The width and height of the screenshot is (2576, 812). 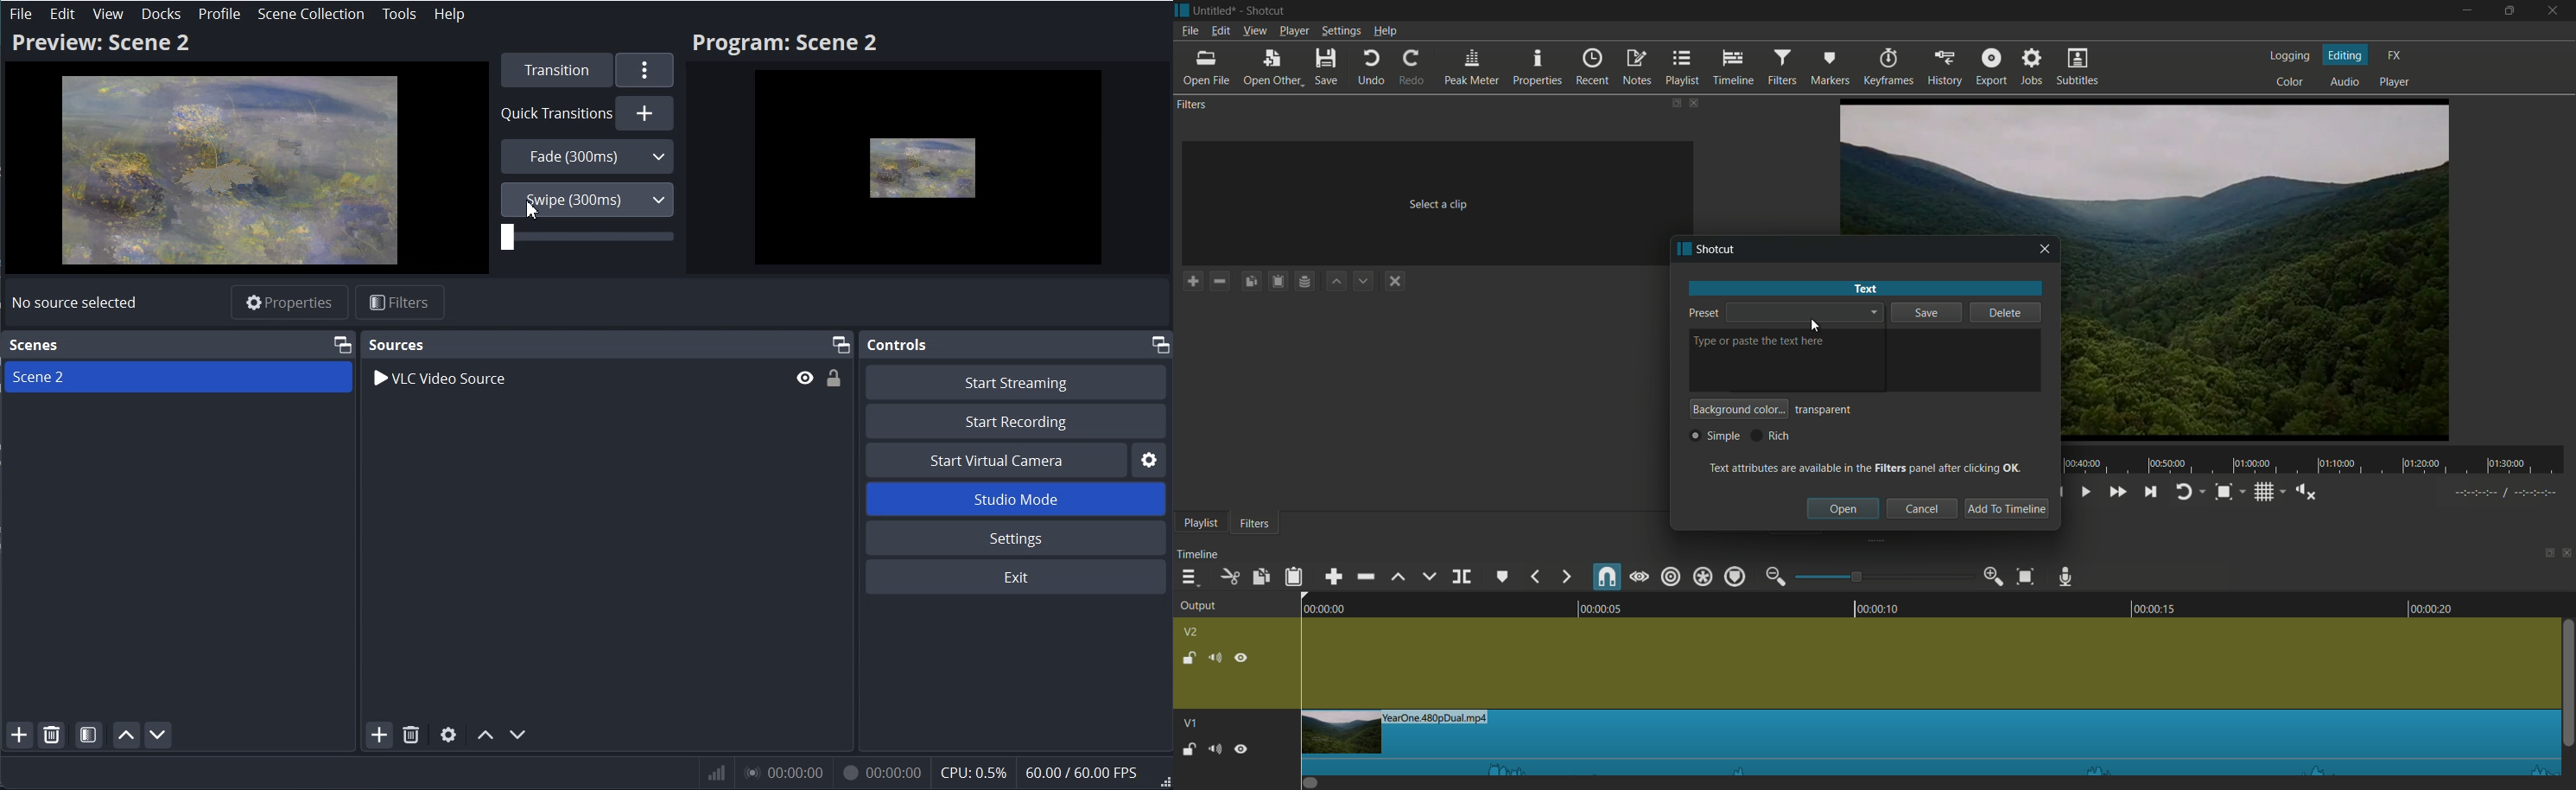 What do you see at coordinates (1197, 606) in the screenshot?
I see `output` at bounding box center [1197, 606].